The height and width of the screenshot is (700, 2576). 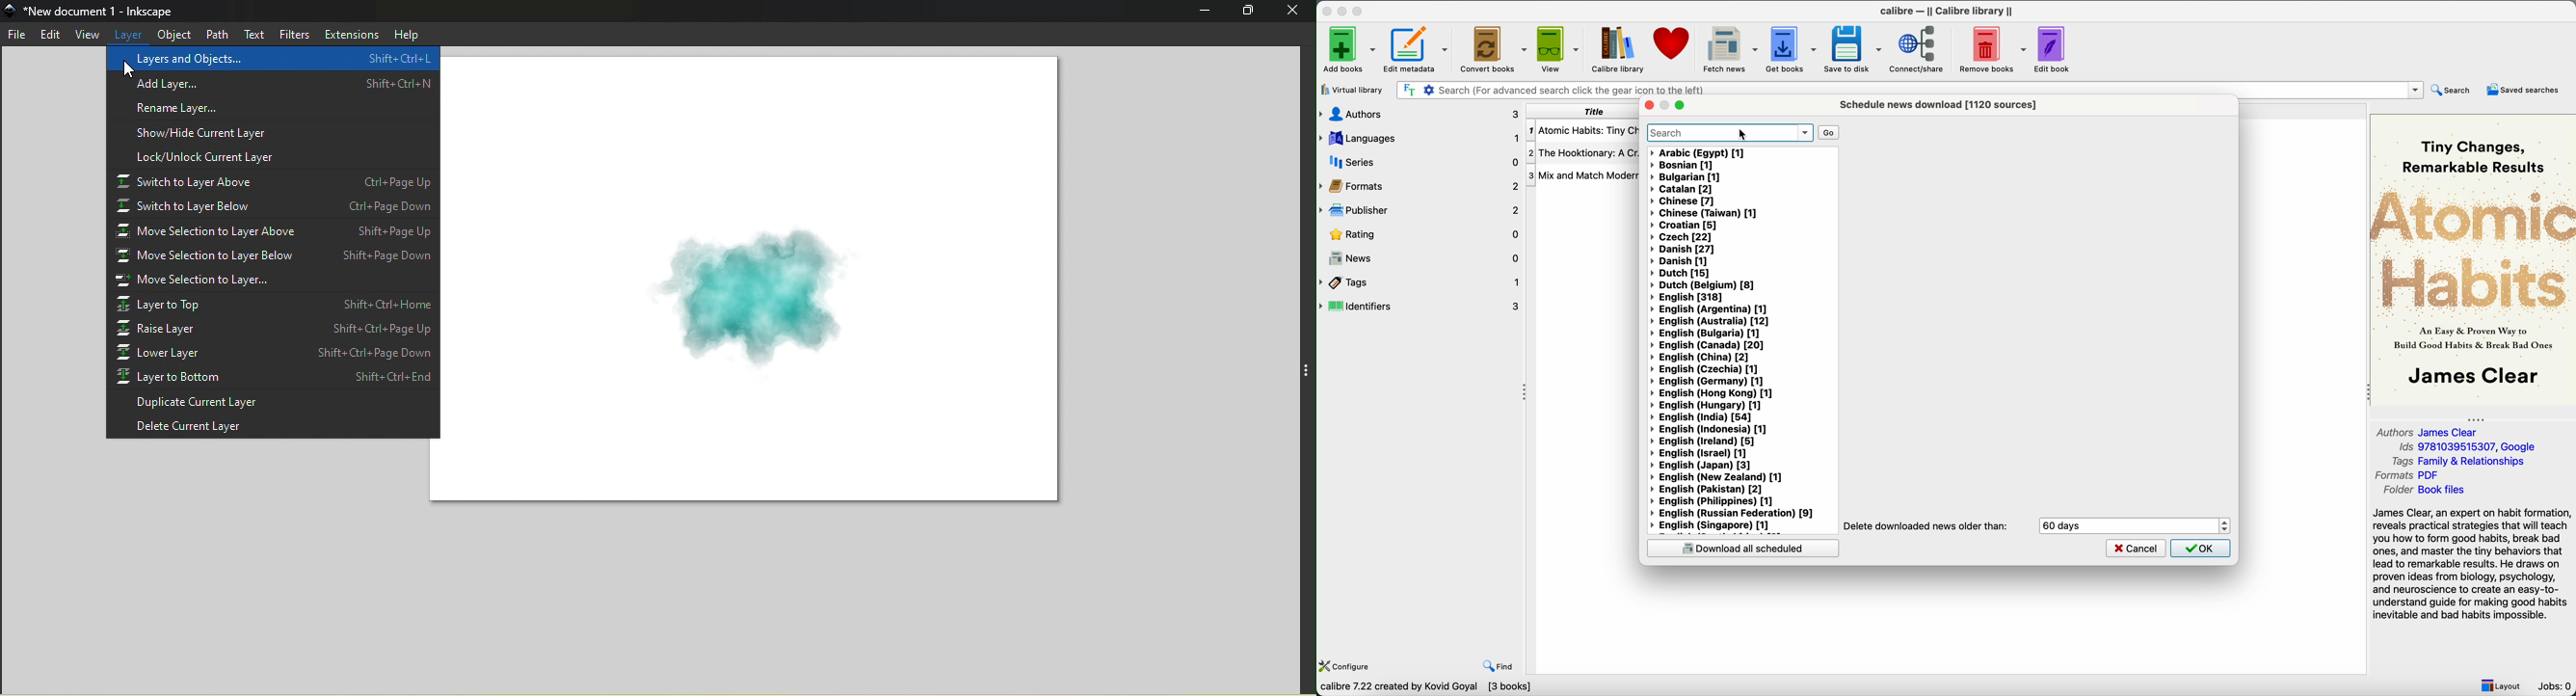 What do you see at coordinates (1344, 9) in the screenshot?
I see `minimize` at bounding box center [1344, 9].